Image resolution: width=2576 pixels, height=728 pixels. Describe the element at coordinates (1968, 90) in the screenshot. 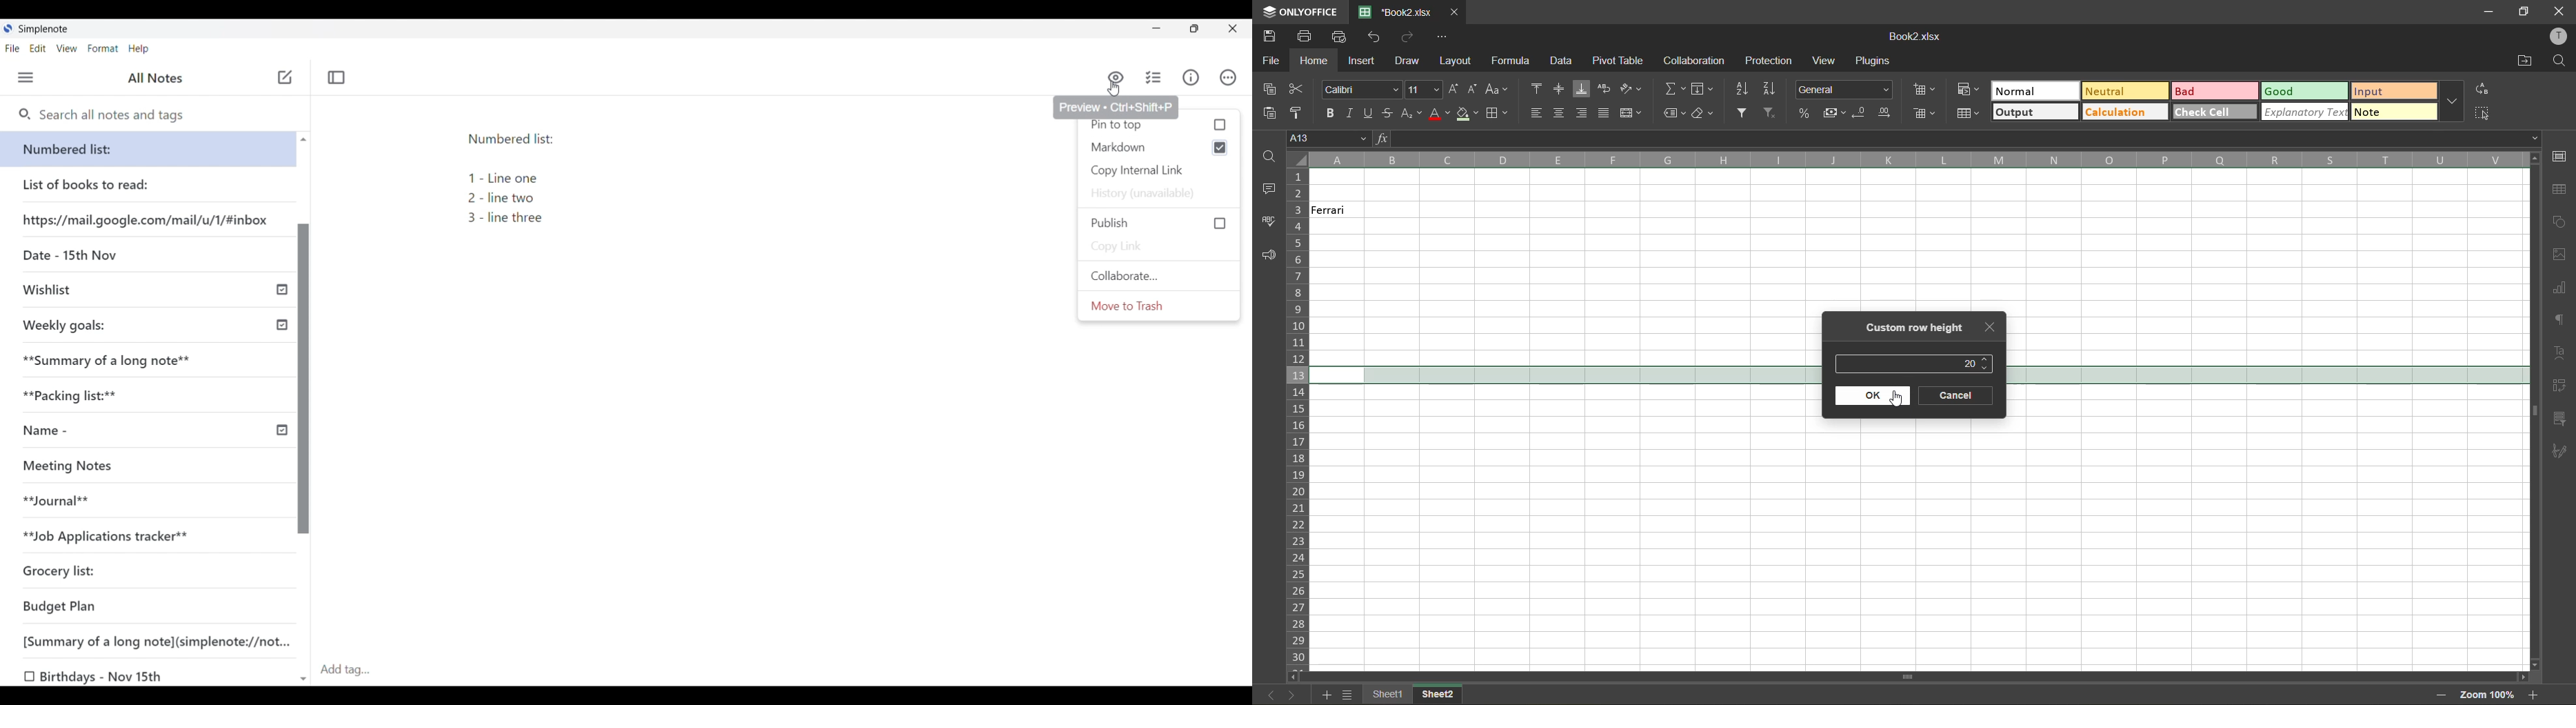

I see `conditional formatting` at that location.